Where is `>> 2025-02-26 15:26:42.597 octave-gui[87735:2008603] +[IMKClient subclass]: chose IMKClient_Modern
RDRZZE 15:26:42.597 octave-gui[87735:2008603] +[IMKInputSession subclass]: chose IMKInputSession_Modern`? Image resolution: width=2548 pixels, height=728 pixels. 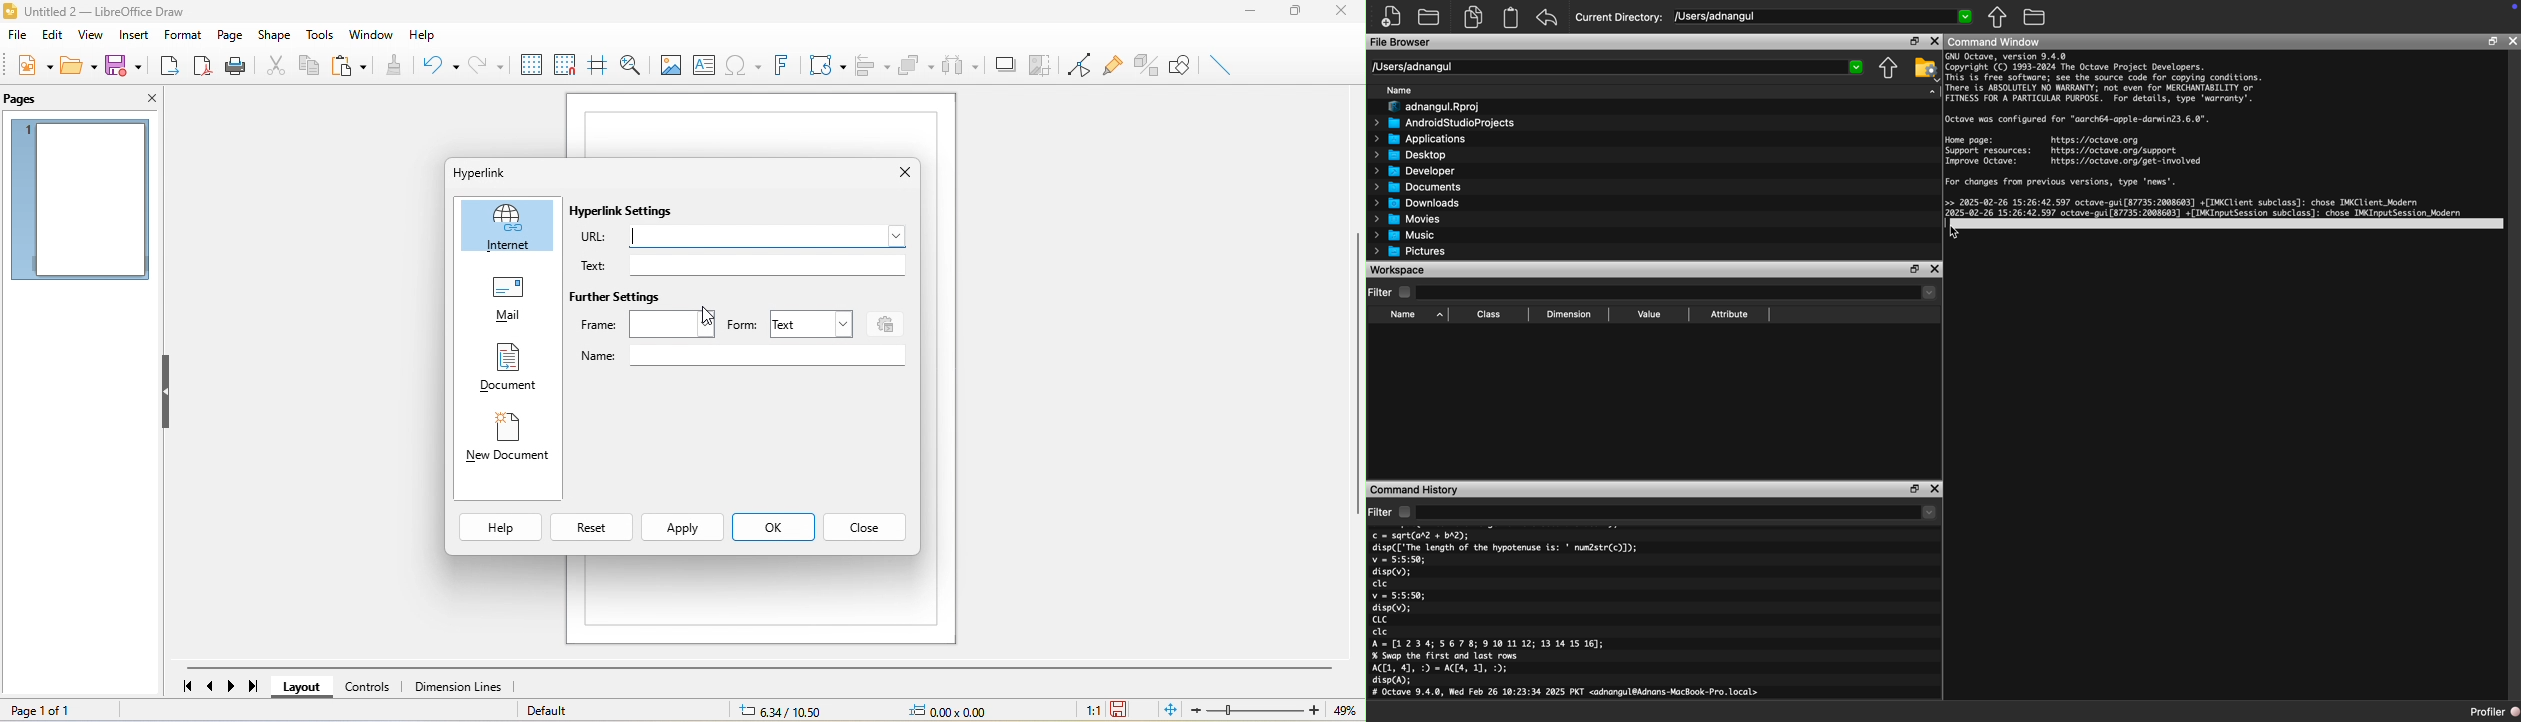
>> 2025-02-26 15:26:42.597 octave-gui[87735:2008603] +[IMKClient subclass]: chose IMKClient_Modern
RDRZZE 15:26:42.597 octave-gui[87735:2008603] +[IMKInputSession subclass]: chose IMKInputSession_Modern is located at coordinates (2206, 211).